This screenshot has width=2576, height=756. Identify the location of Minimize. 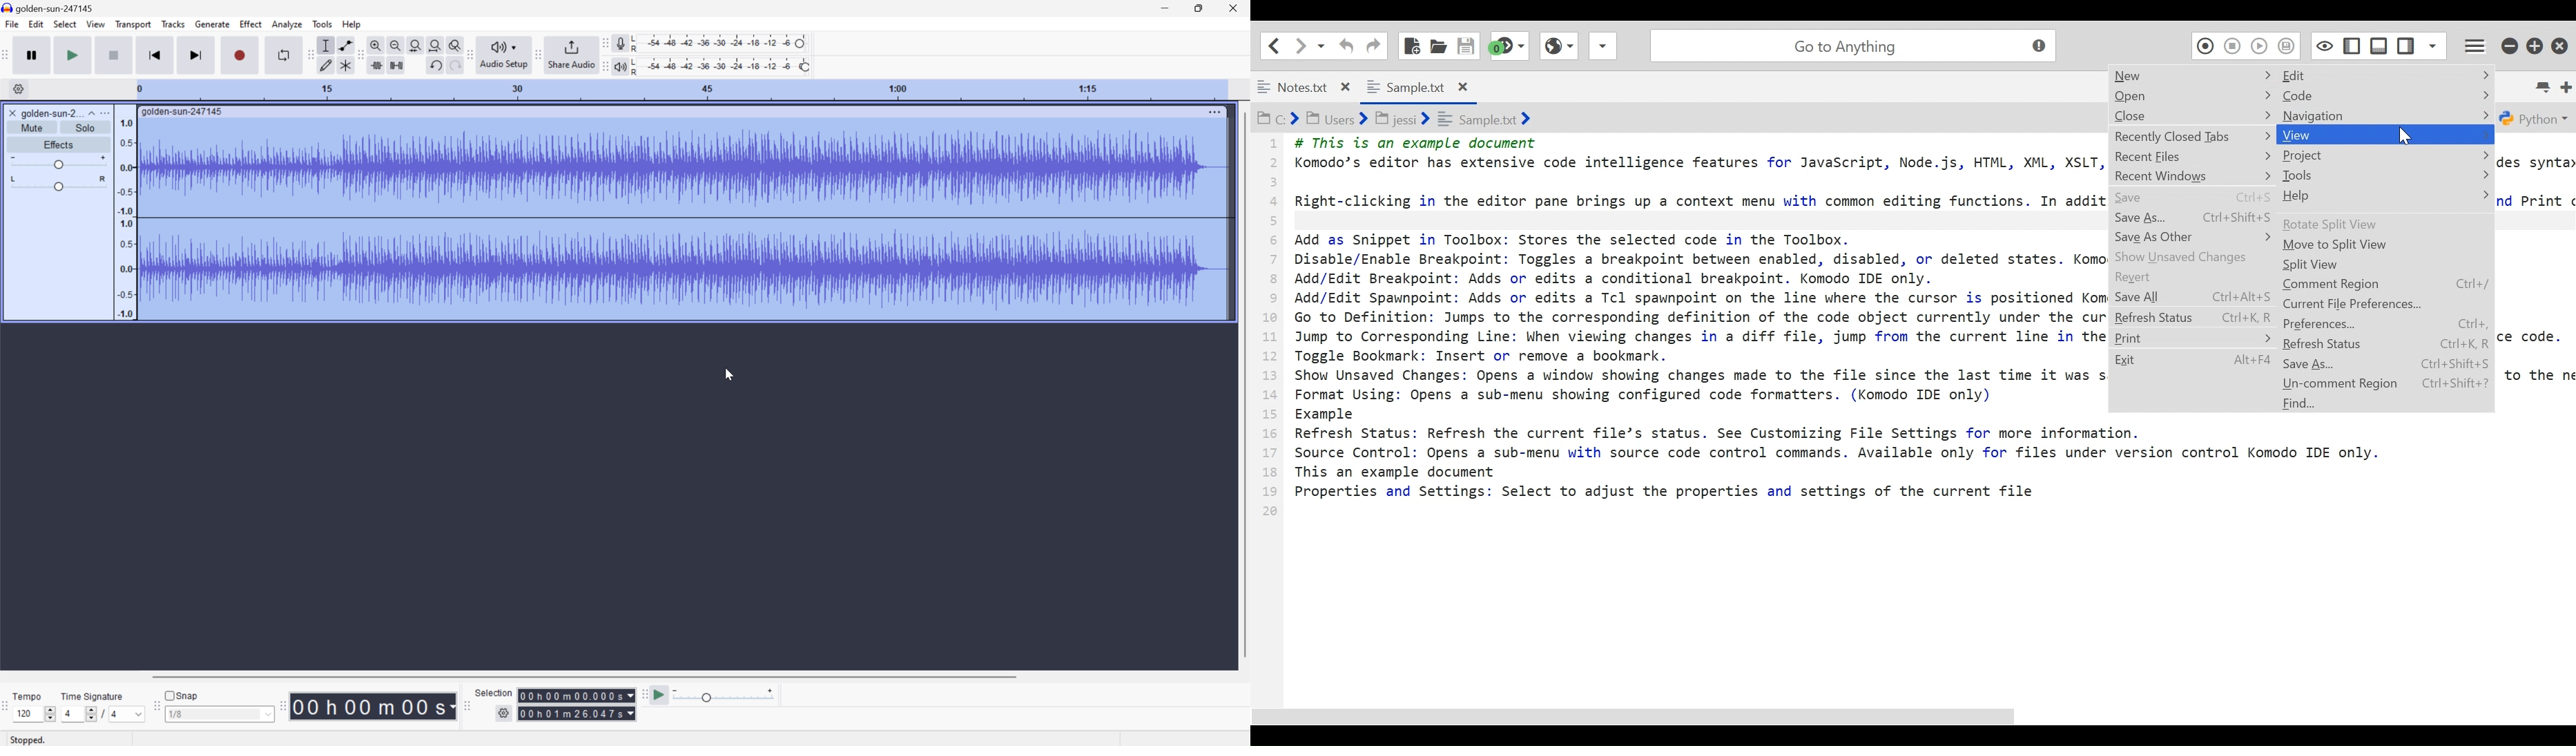
(1165, 7).